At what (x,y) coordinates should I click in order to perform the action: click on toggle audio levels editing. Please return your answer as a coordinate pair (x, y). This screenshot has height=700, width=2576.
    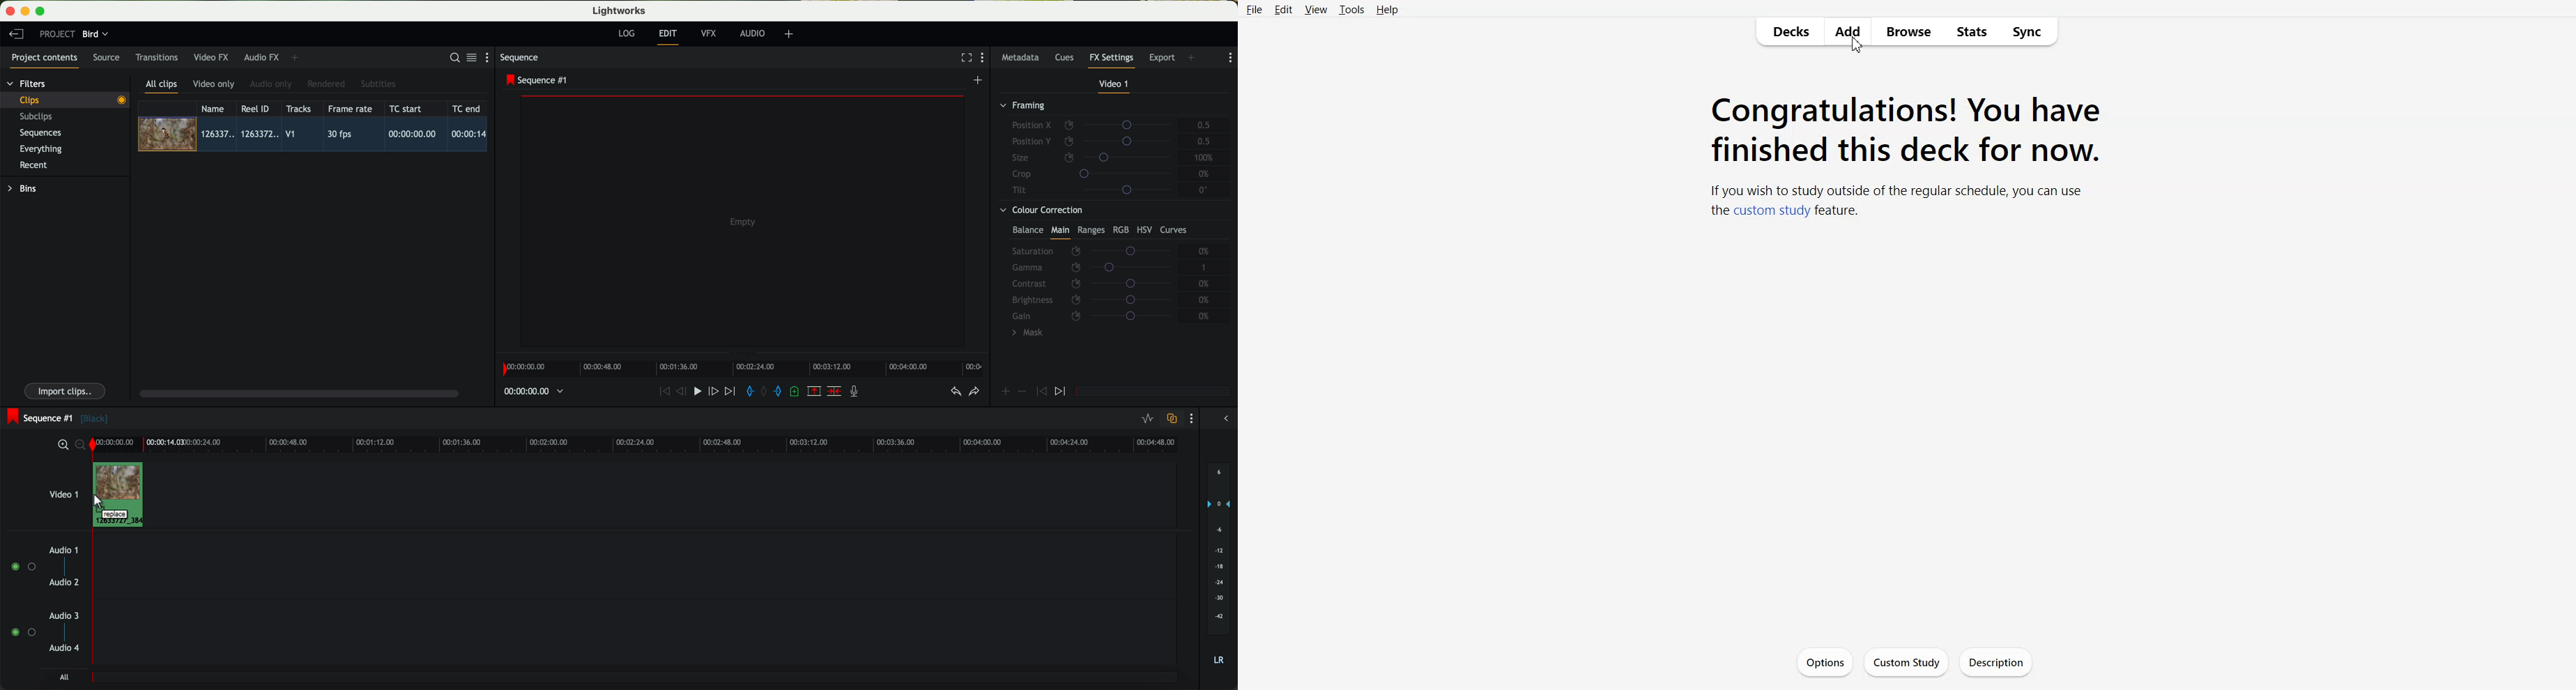
    Looking at the image, I should click on (1148, 420).